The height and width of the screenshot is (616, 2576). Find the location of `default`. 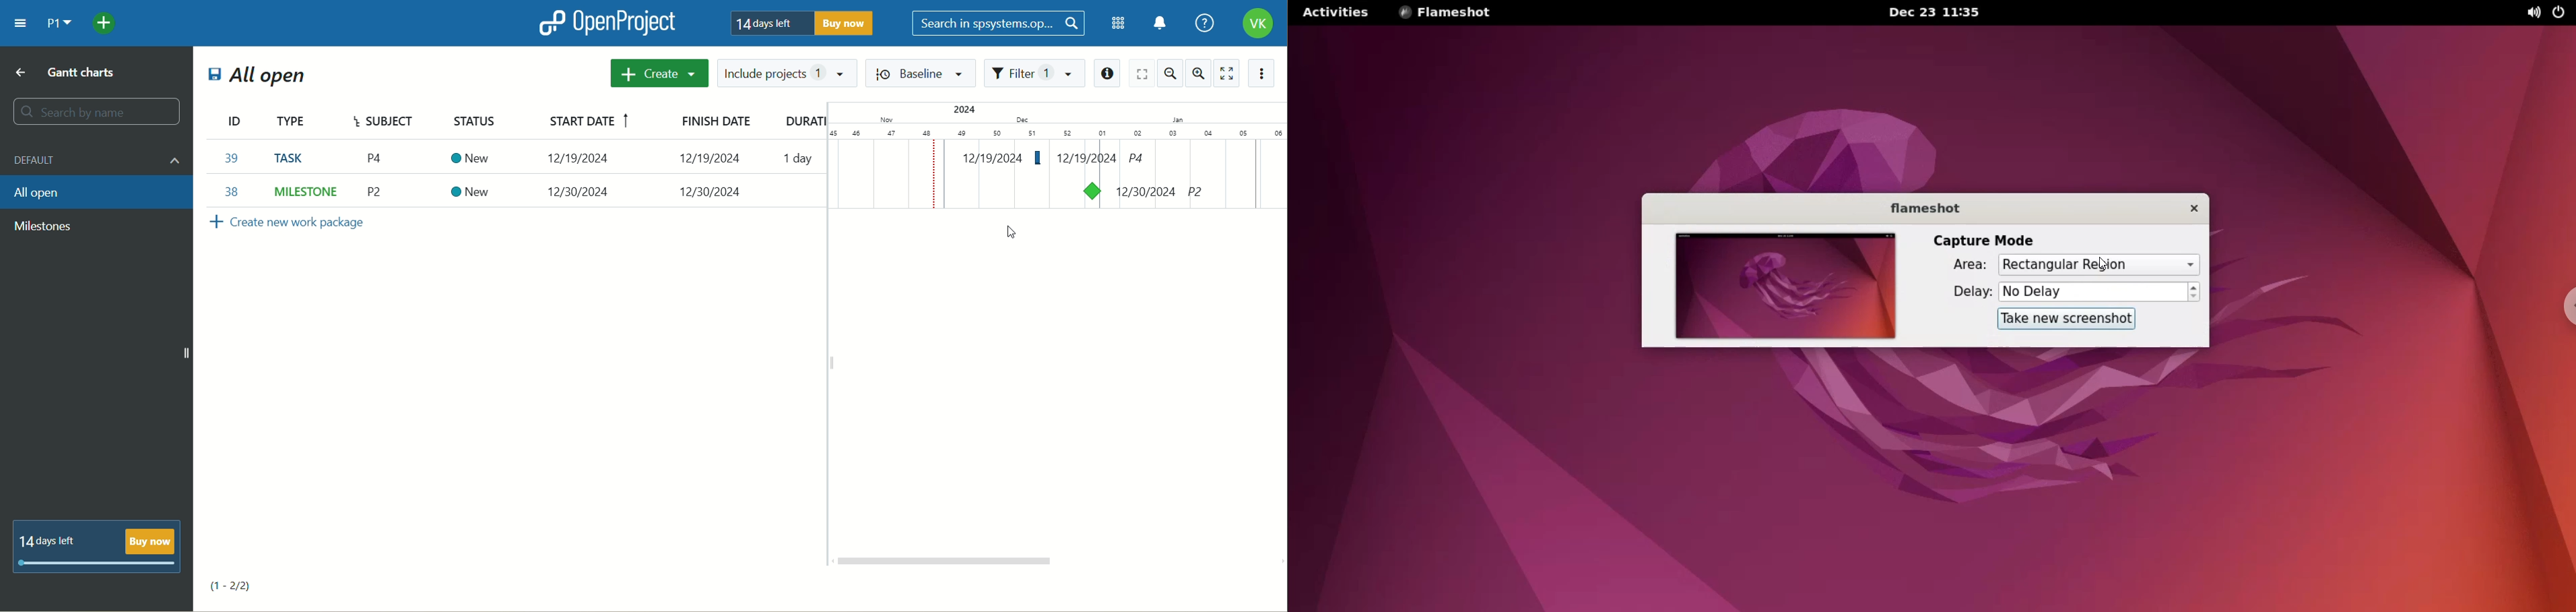

default is located at coordinates (99, 160).